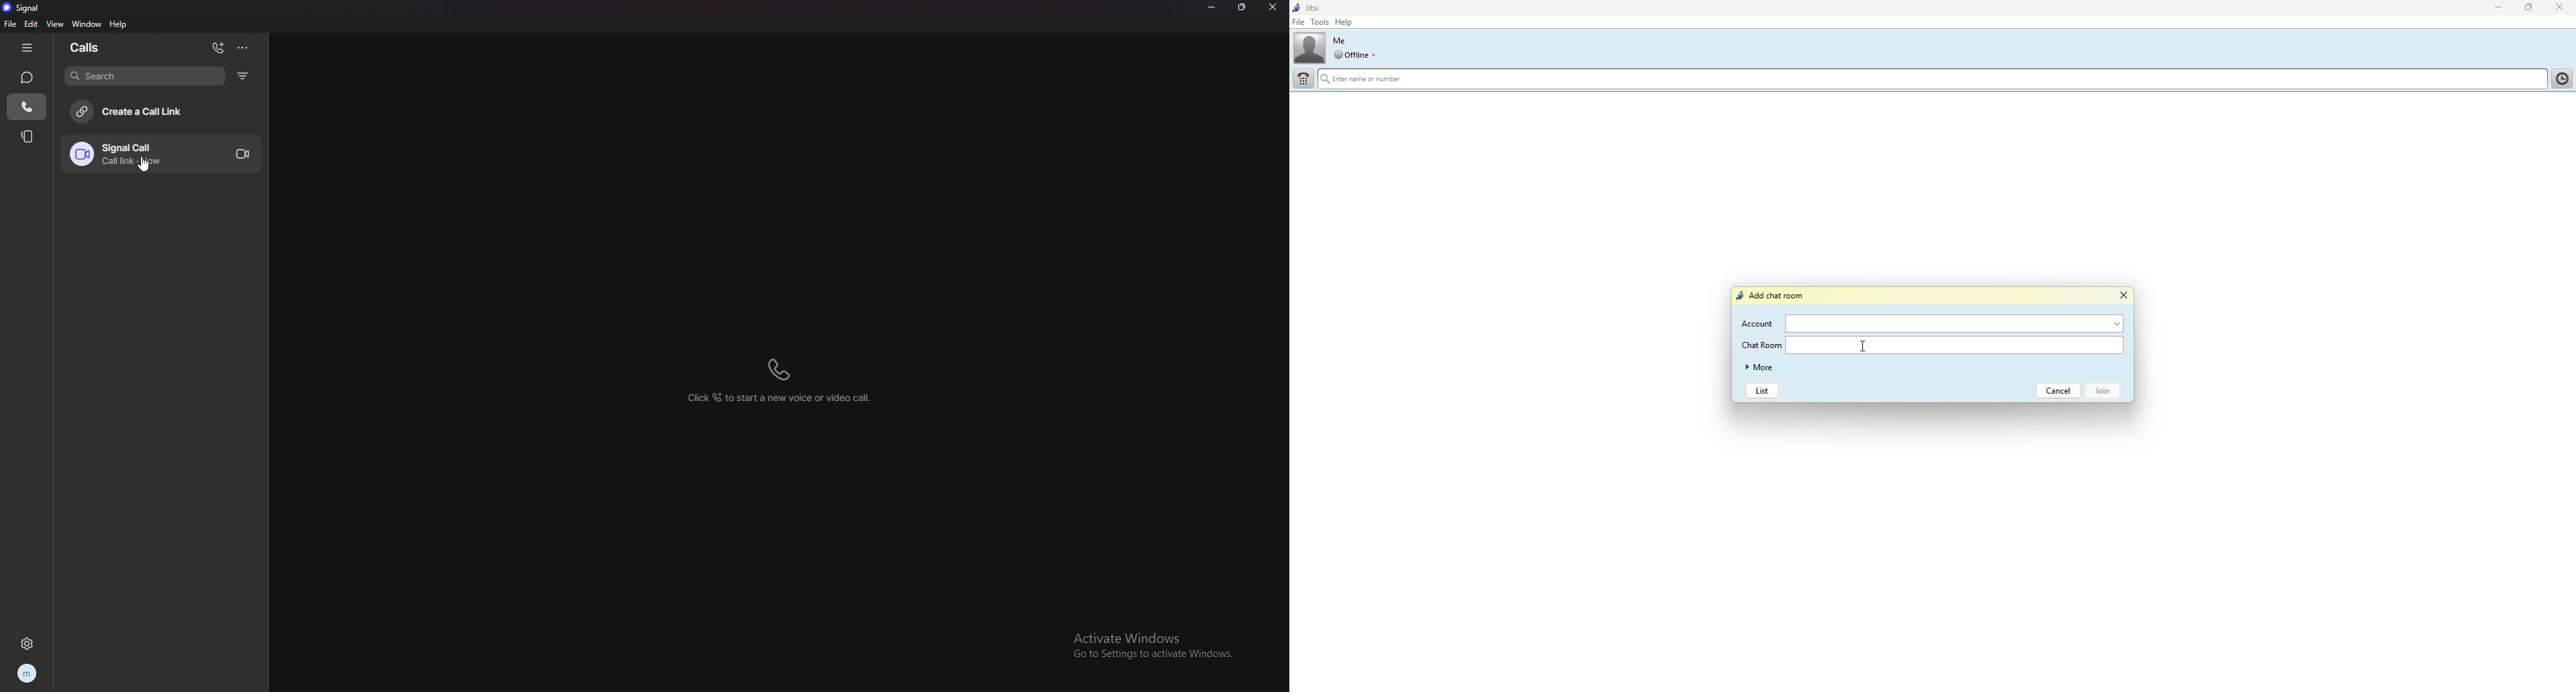  I want to click on close, so click(2126, 296).